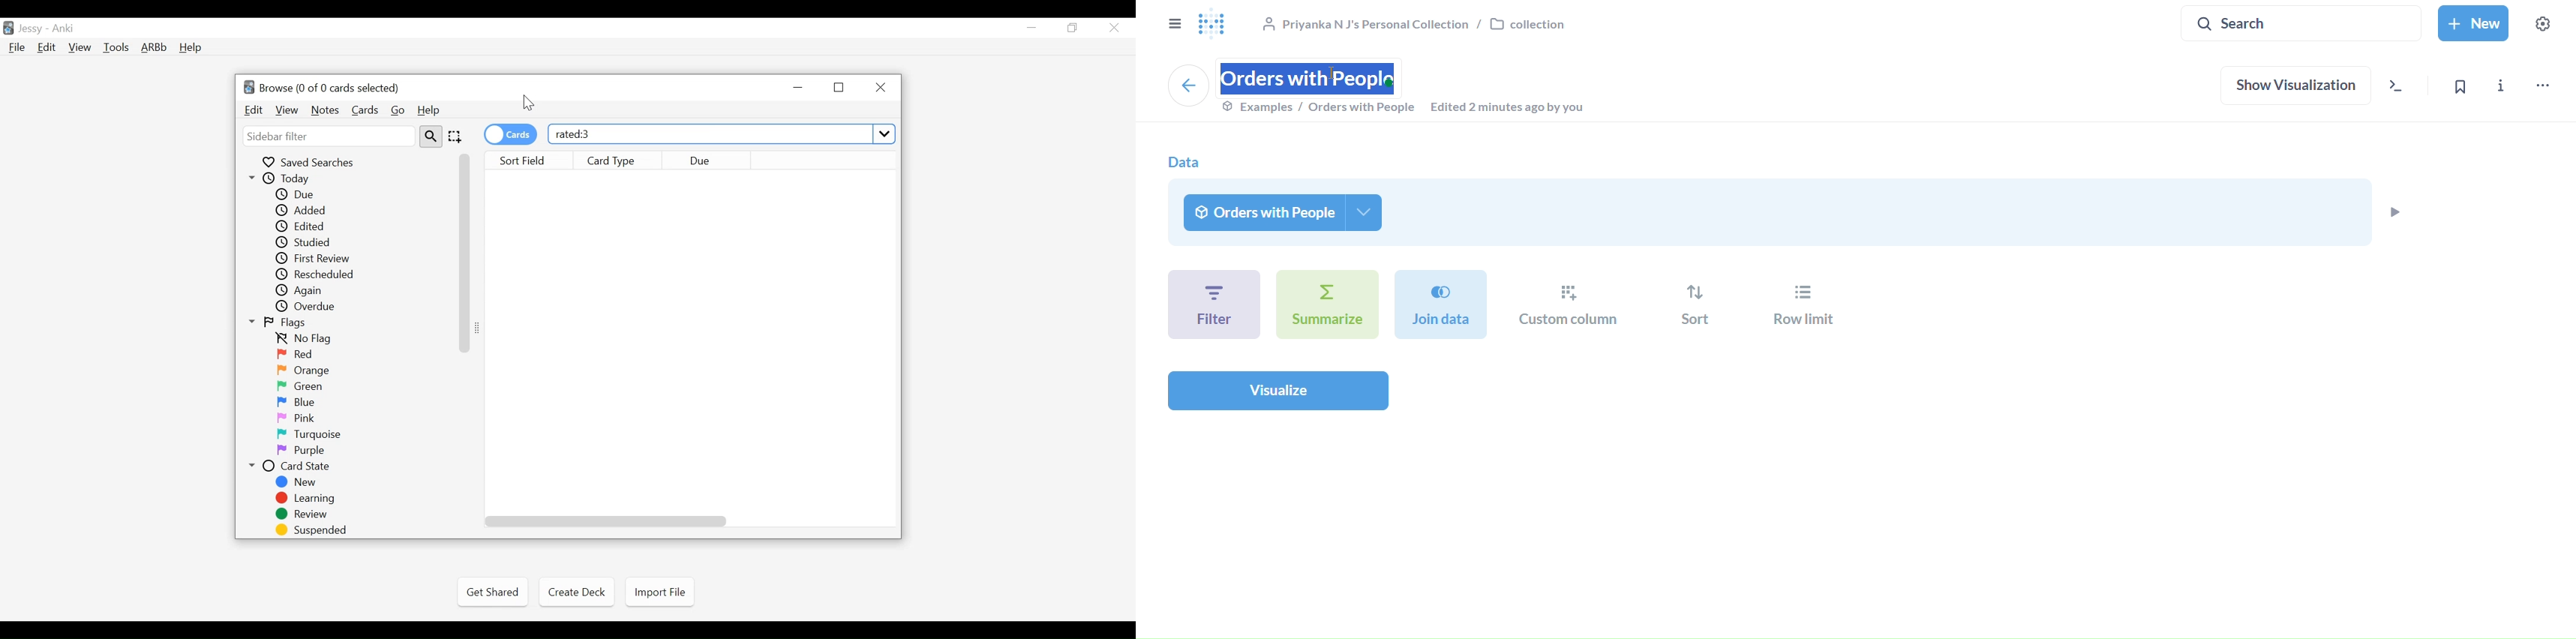 The width and height of the screenshot is (2576, 644). What do you see at coordinates (306, 292) in the screenshot?
I see `Again` at bounding box center [306, 292].